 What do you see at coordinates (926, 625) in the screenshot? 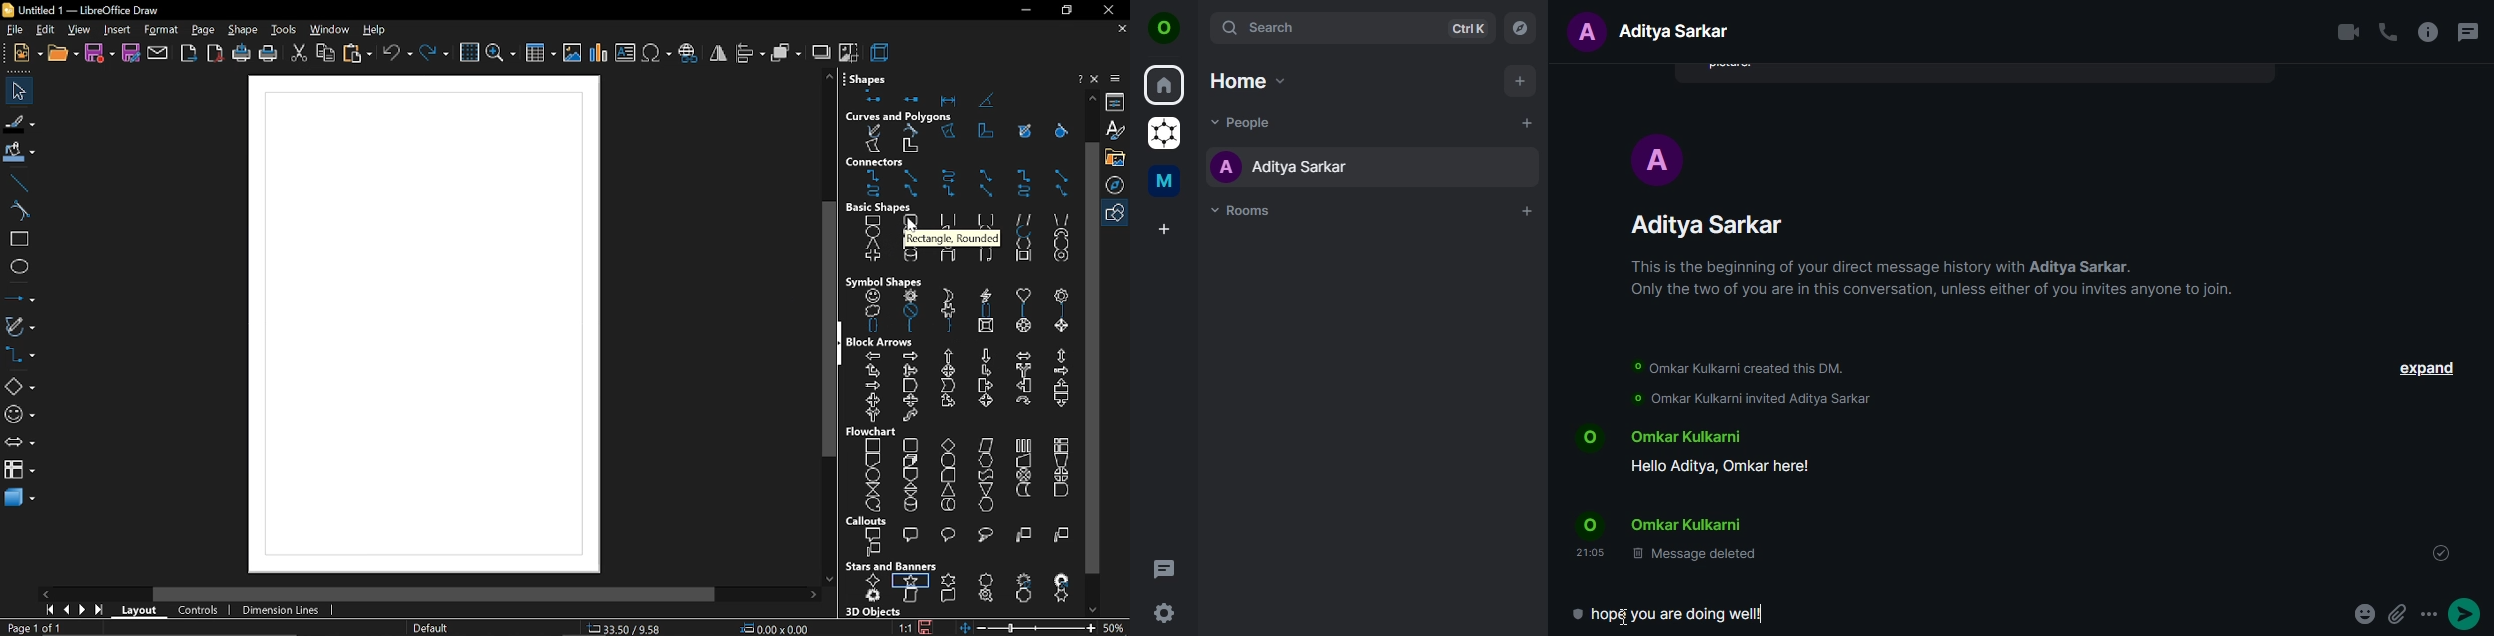
I see `save` at bounding box center [926, 625].